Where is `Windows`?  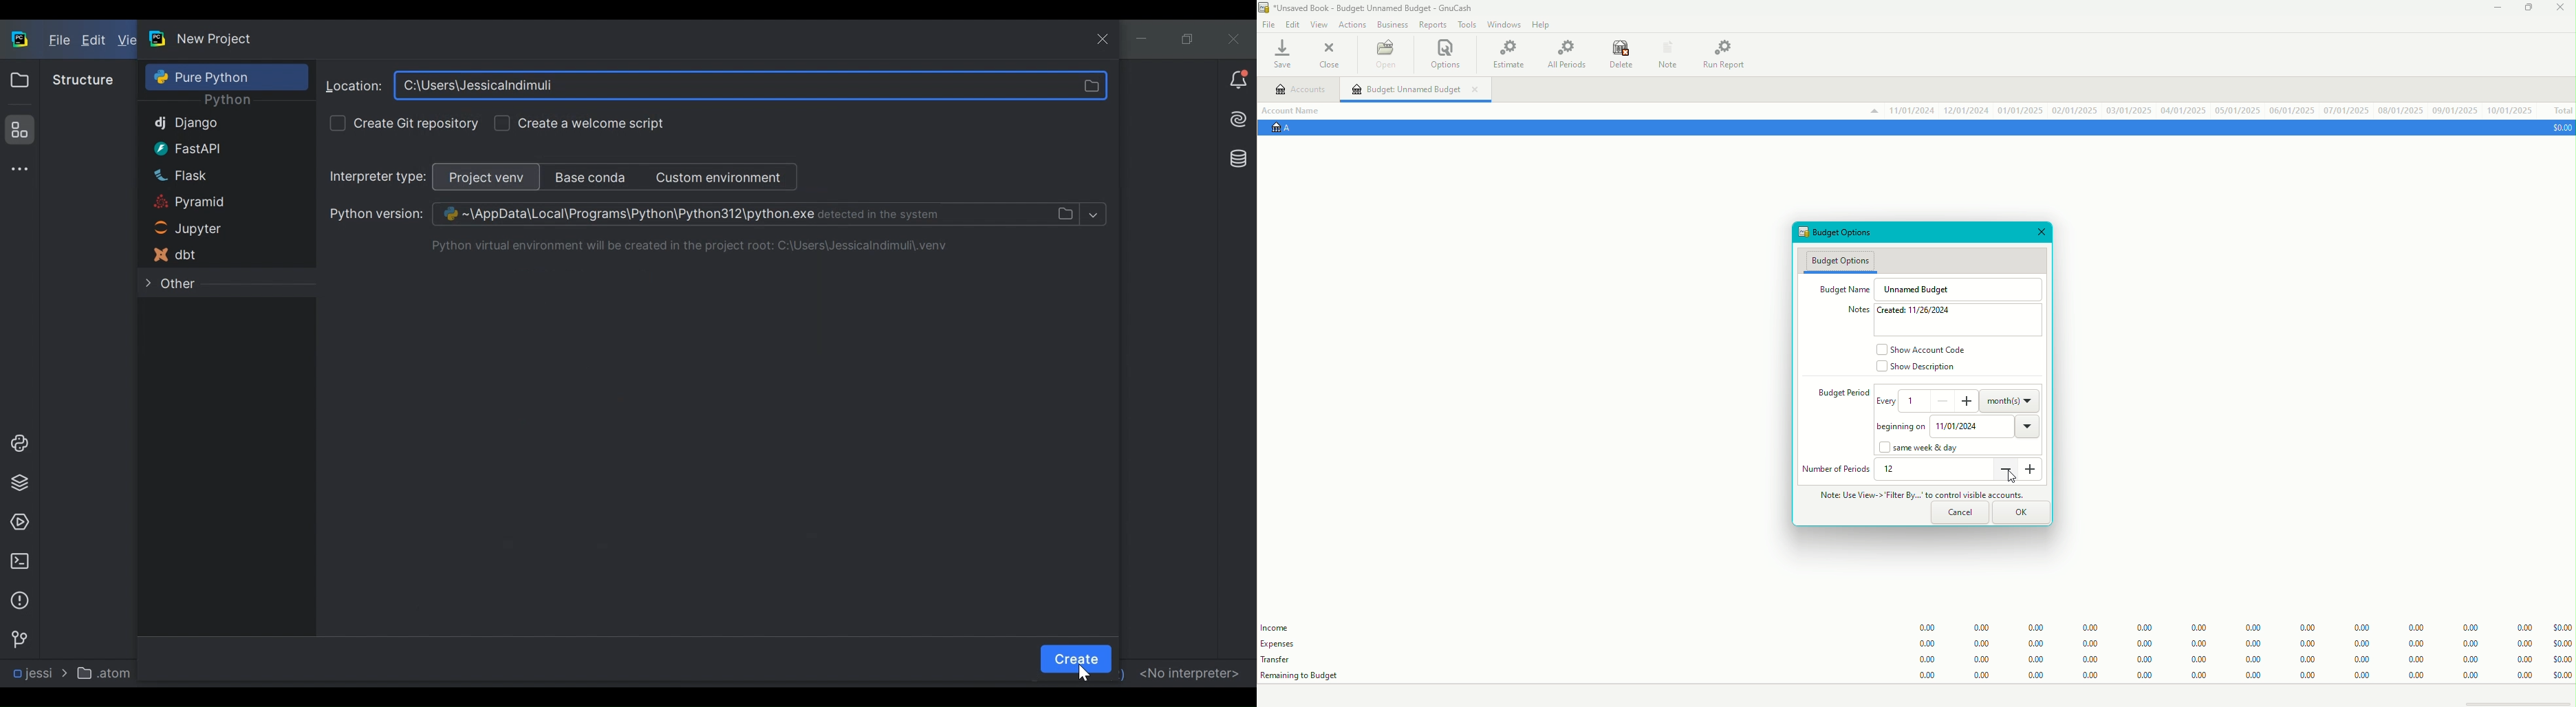 Windows is located at coordinates (1504, 26).